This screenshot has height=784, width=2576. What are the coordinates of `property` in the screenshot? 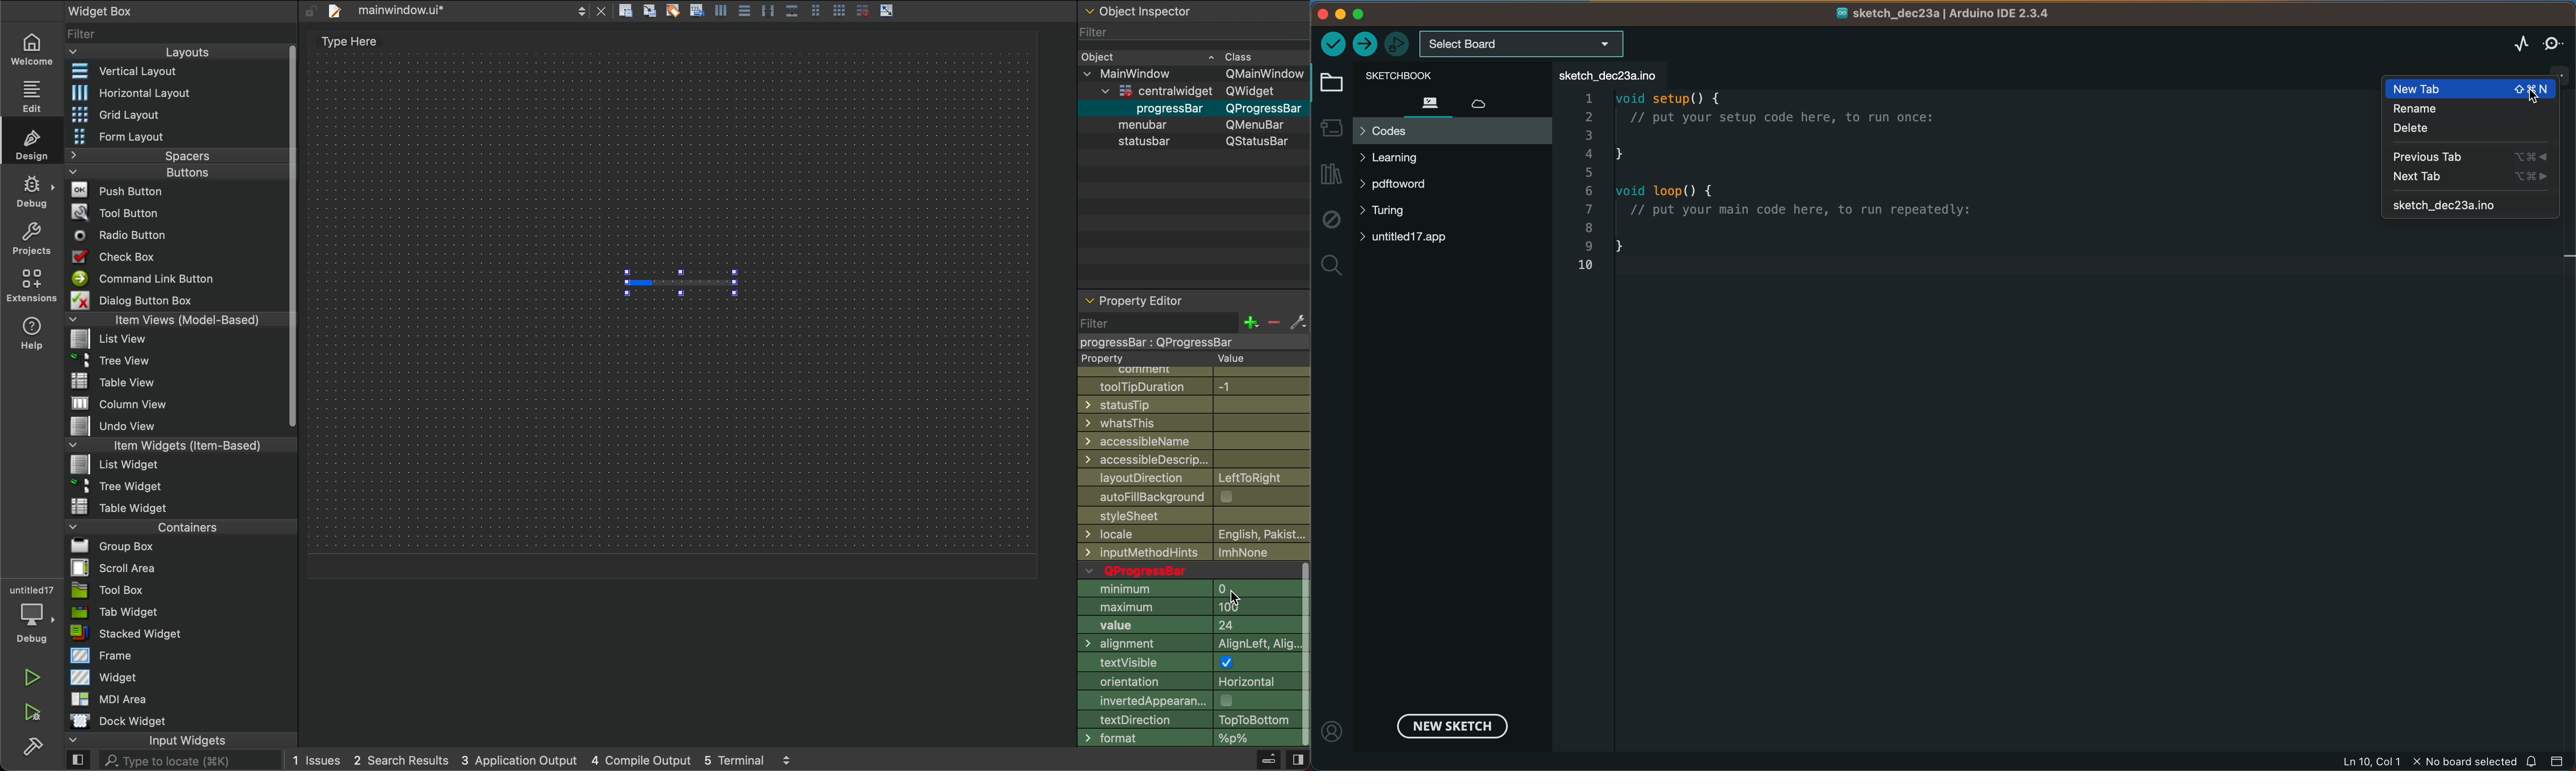 It's located at (1174, 359).